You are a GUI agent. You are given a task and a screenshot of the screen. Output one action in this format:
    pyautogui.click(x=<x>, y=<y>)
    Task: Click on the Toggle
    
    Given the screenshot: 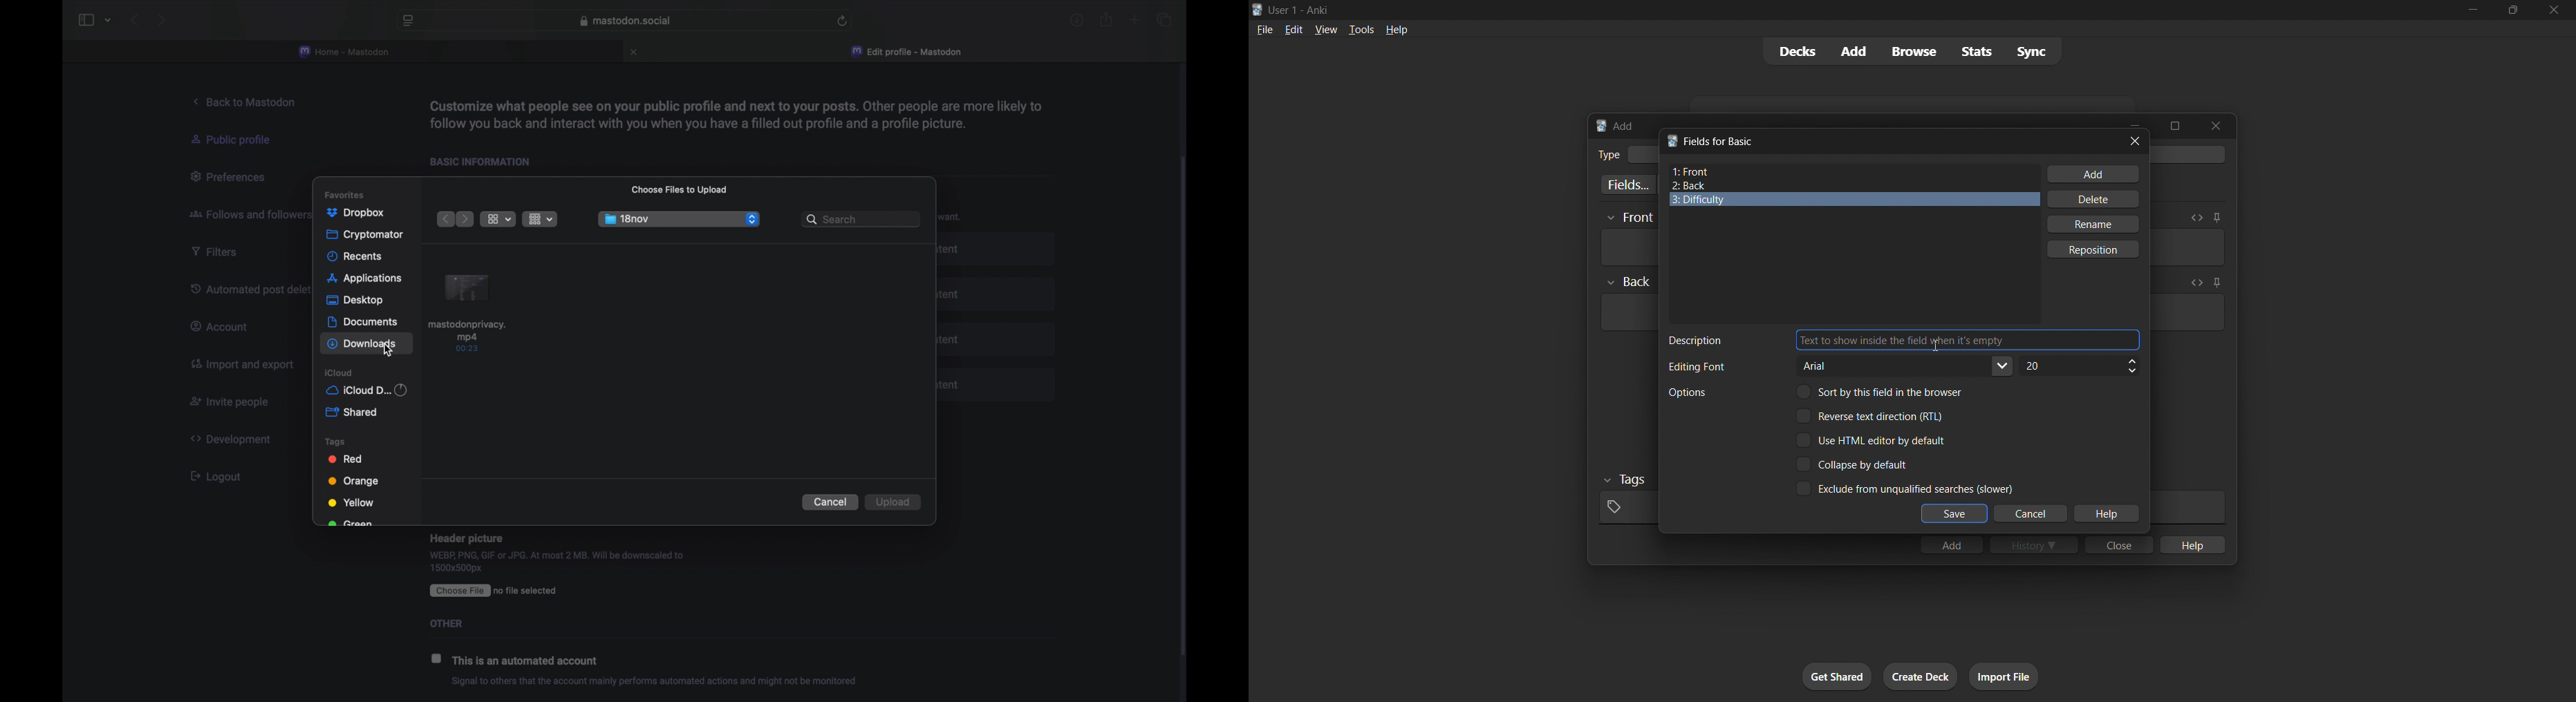 What is the action you would take?
    pyautogui.click(x=1904, y=488)
    